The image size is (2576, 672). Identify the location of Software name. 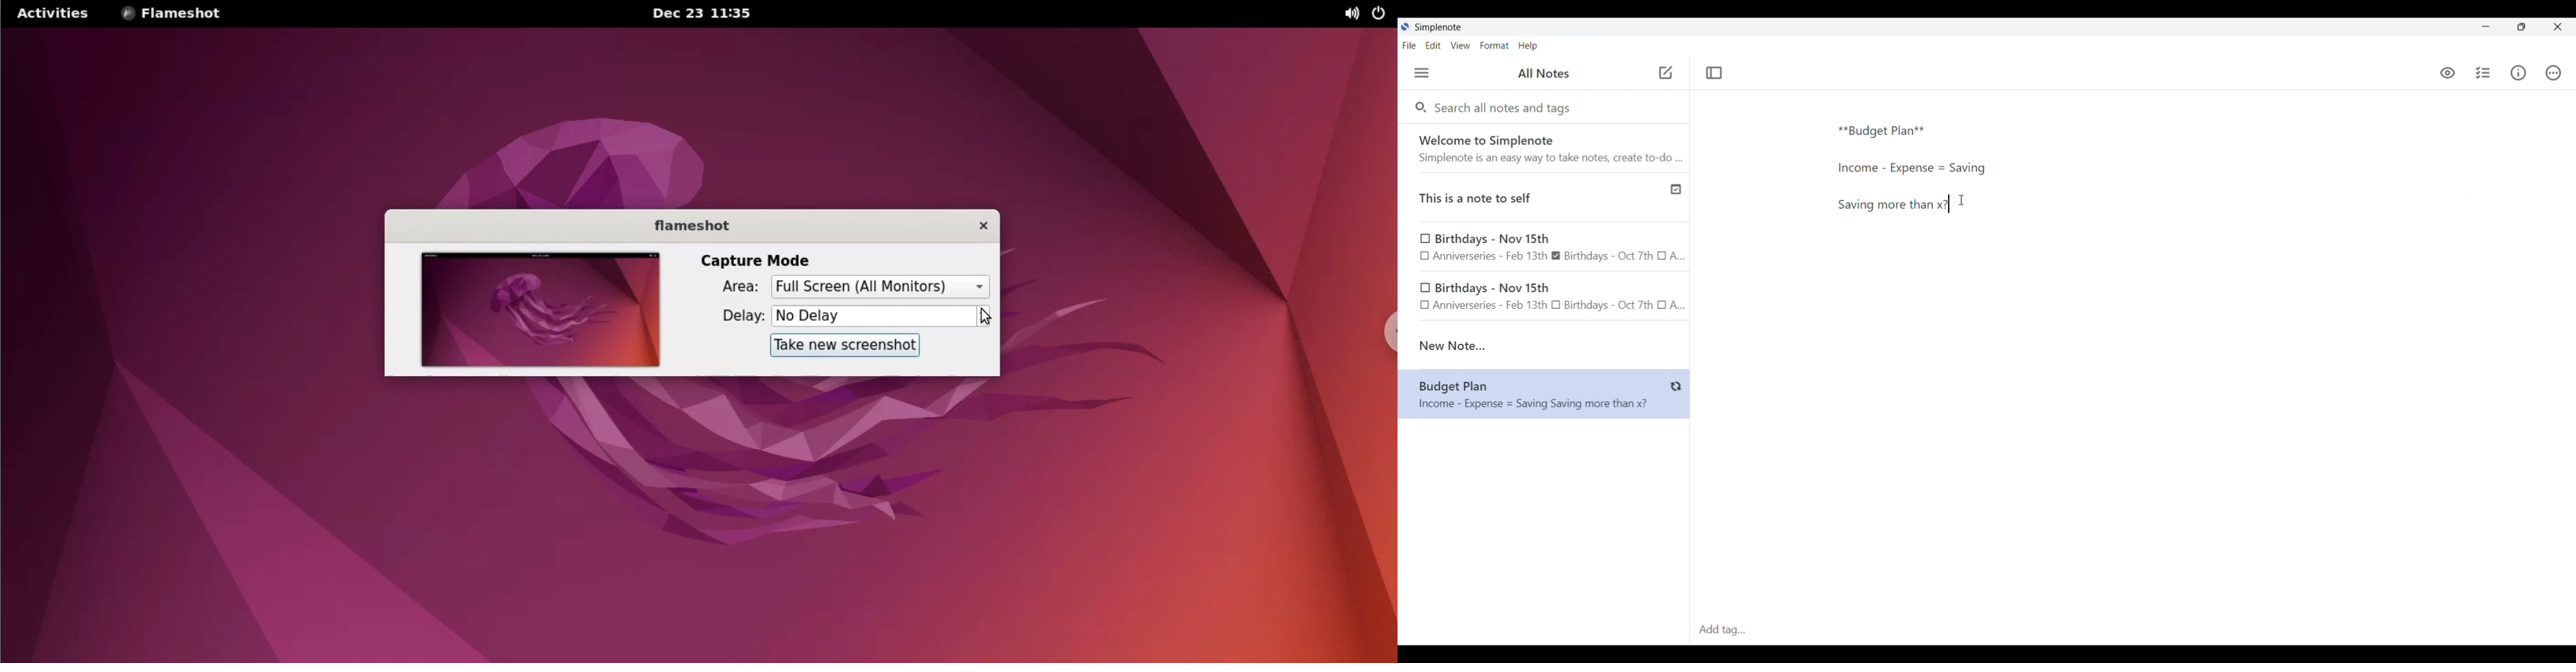
(1439, 28).